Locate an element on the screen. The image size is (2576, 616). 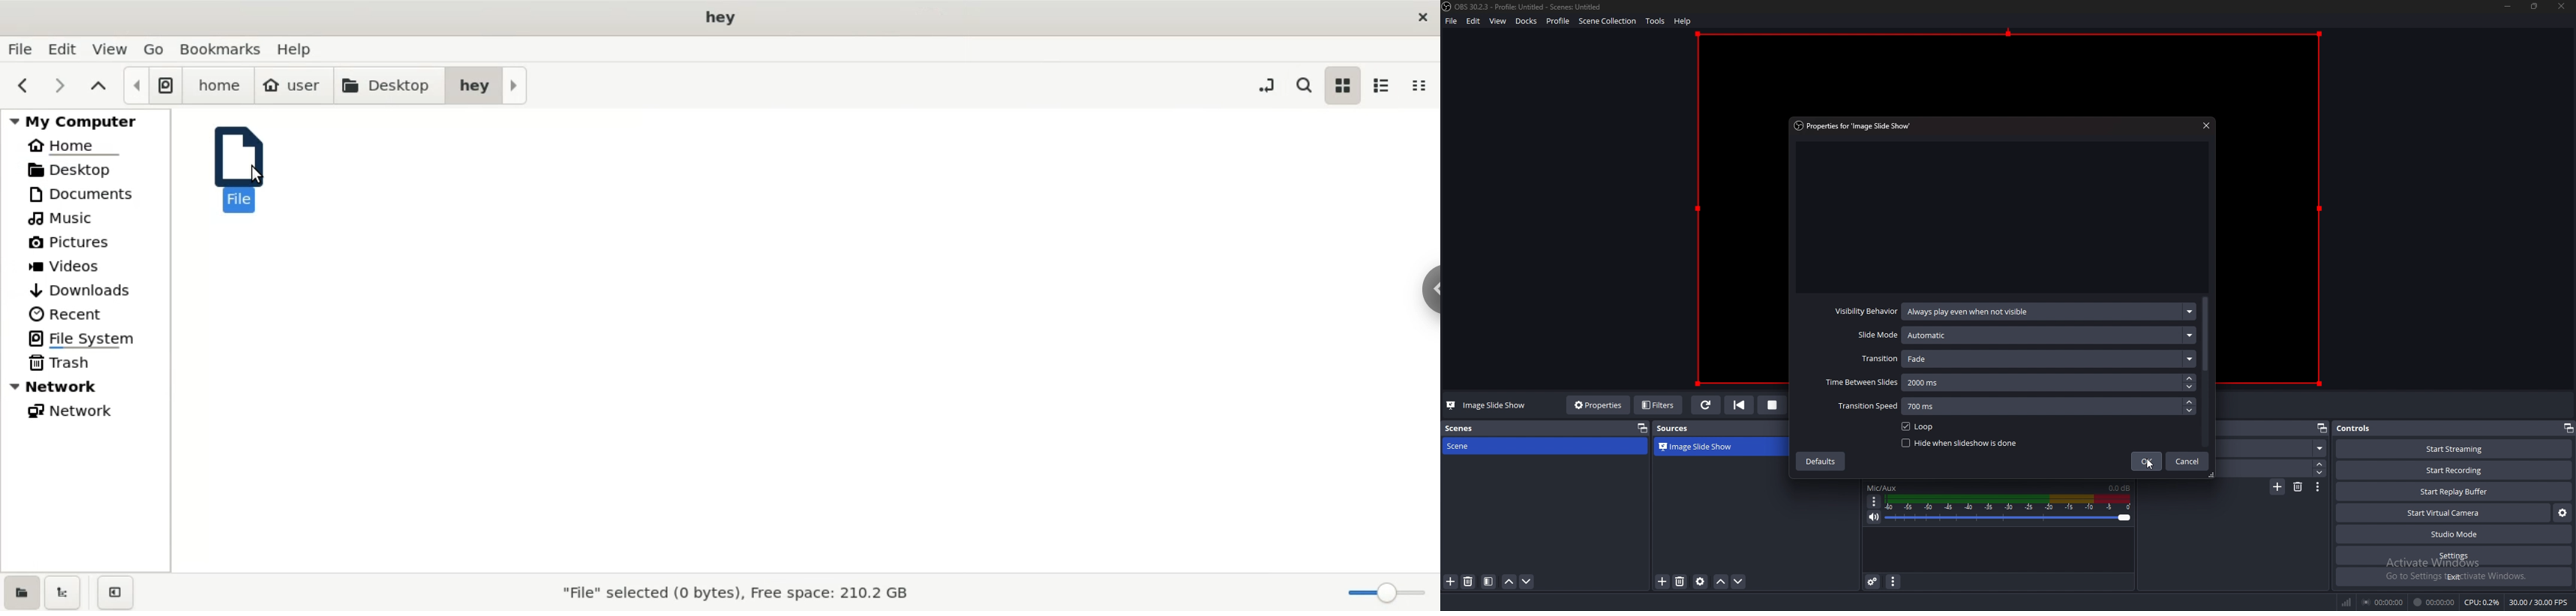
previous is located at coordinates (25, 86).